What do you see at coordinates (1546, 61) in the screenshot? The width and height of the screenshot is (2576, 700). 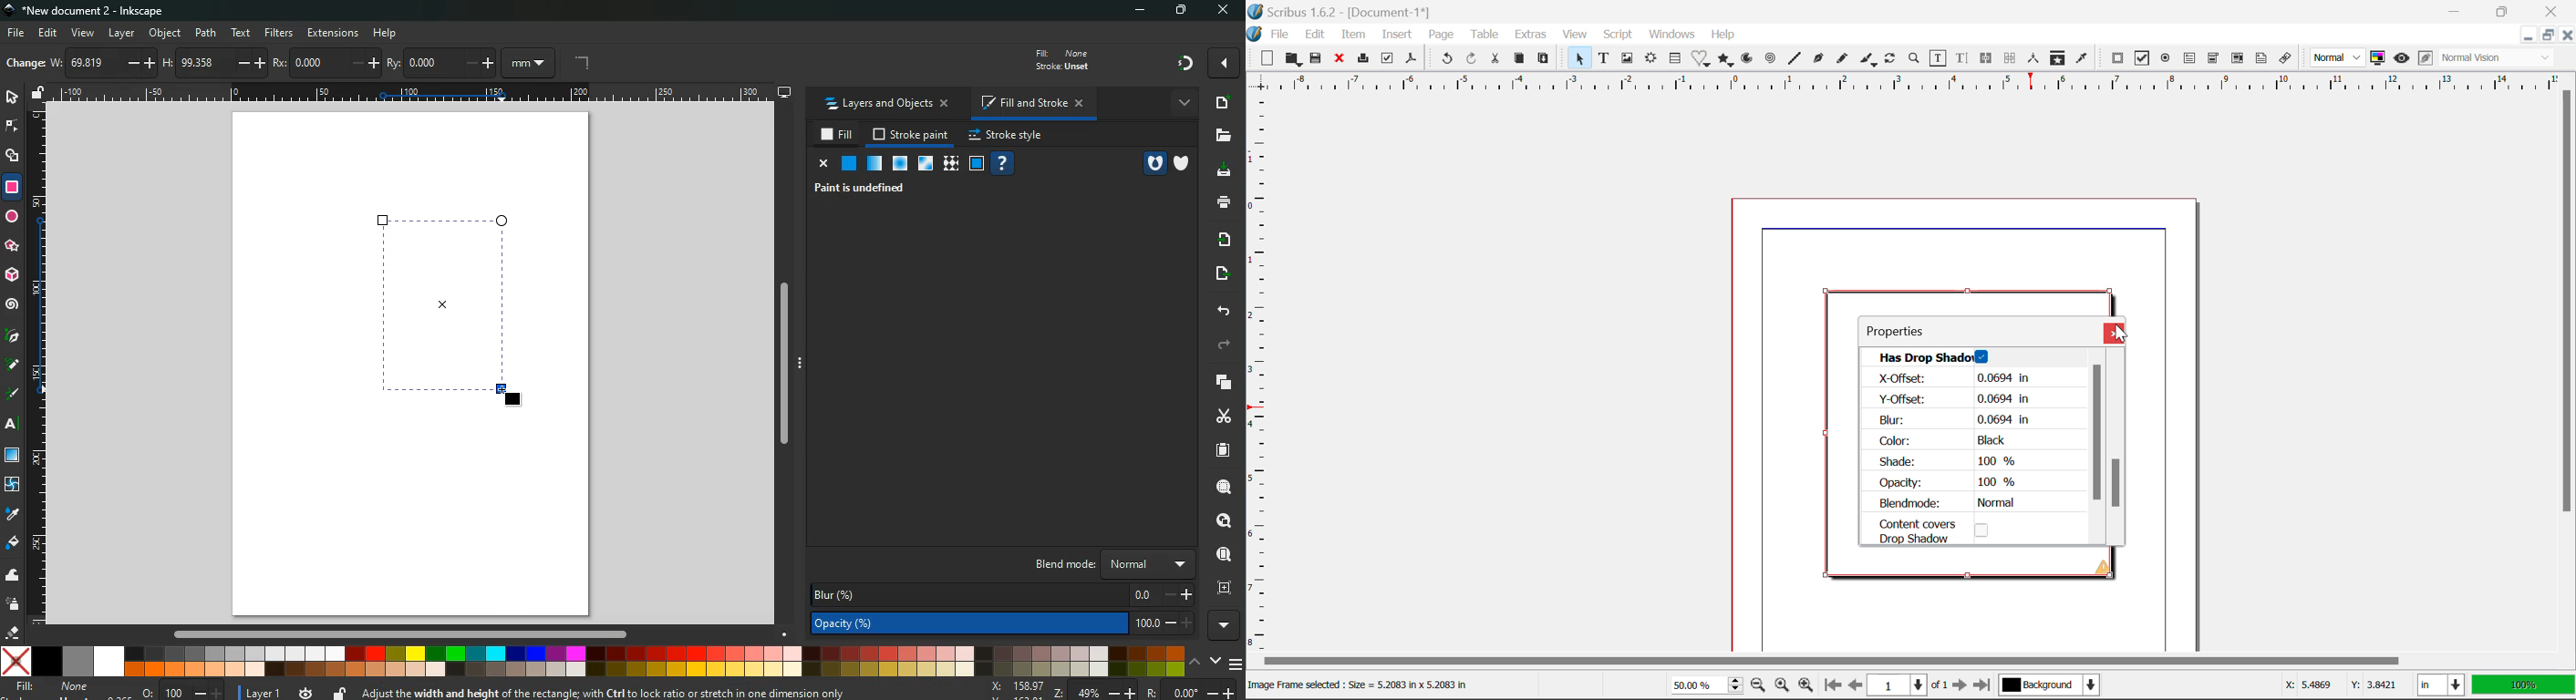 I see `Paste` at bounding box center [1546, 61].